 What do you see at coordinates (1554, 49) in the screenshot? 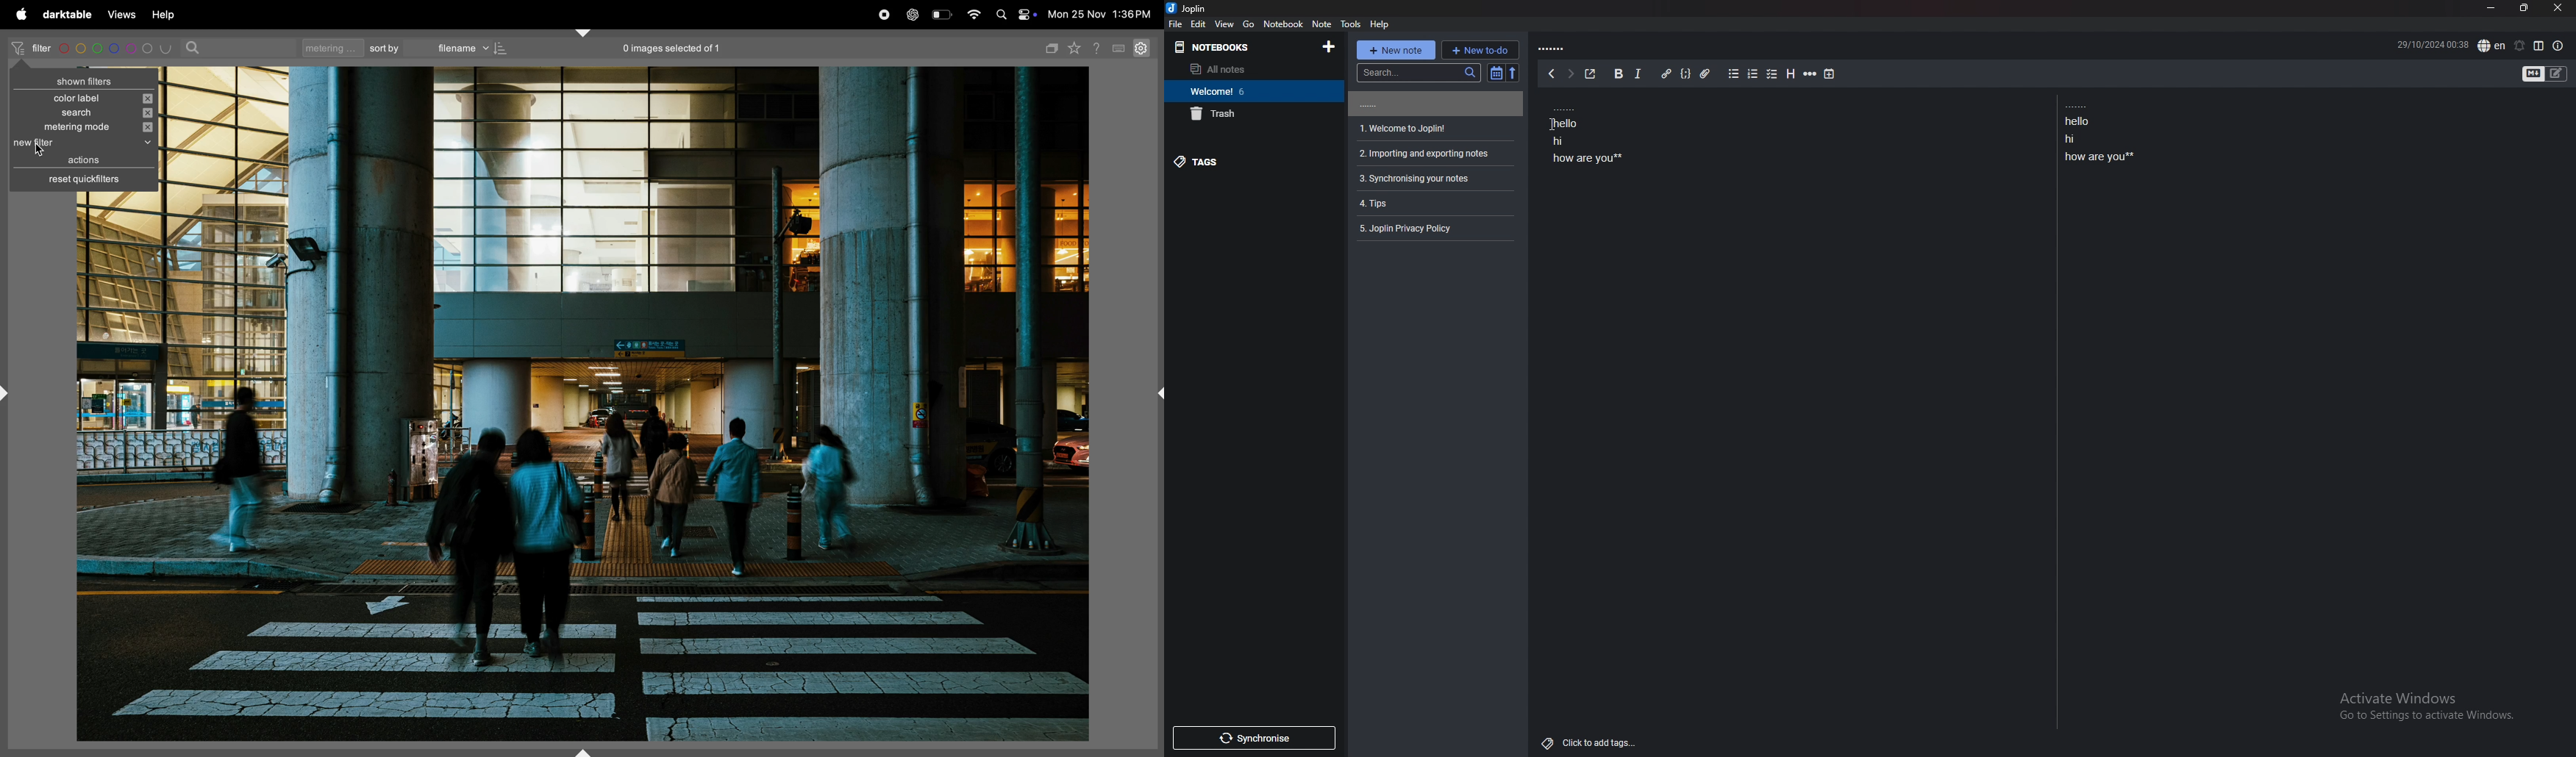
I see `note title` at bounding box center [1554, 49].